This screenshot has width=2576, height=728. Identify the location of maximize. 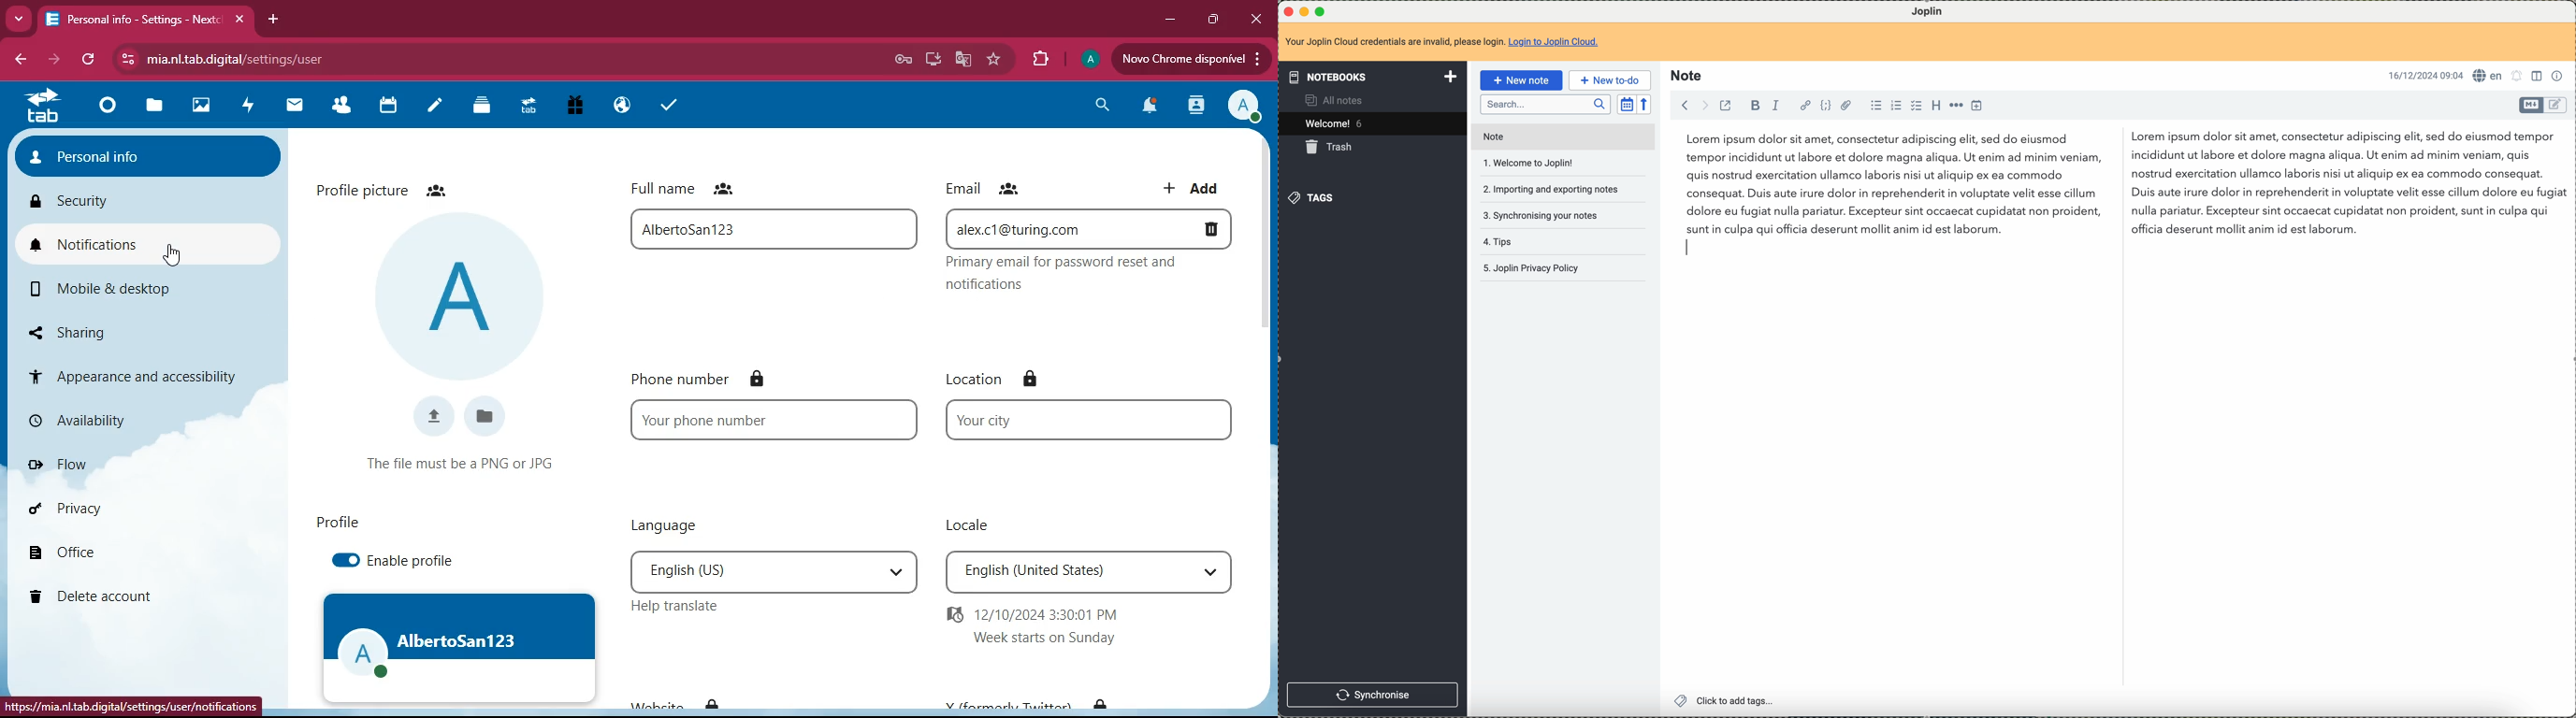
(1215, 21).